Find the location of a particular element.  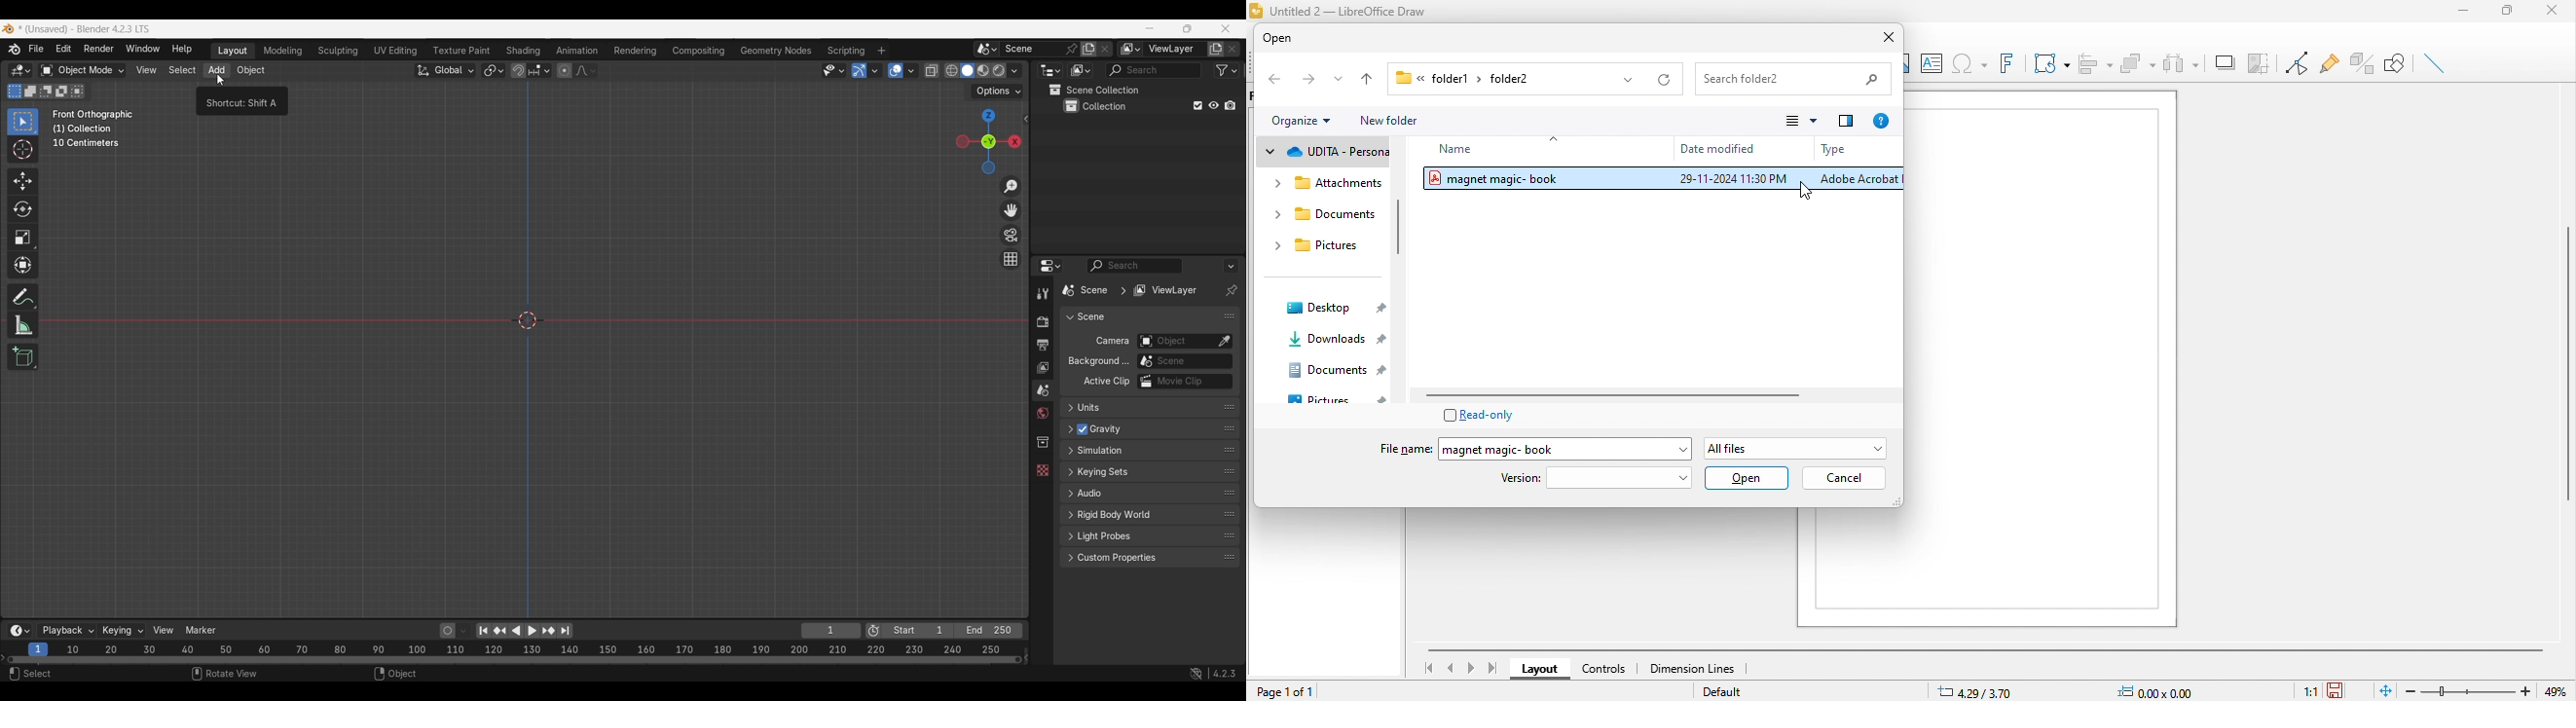

Move is located at coordinates (23, 182).